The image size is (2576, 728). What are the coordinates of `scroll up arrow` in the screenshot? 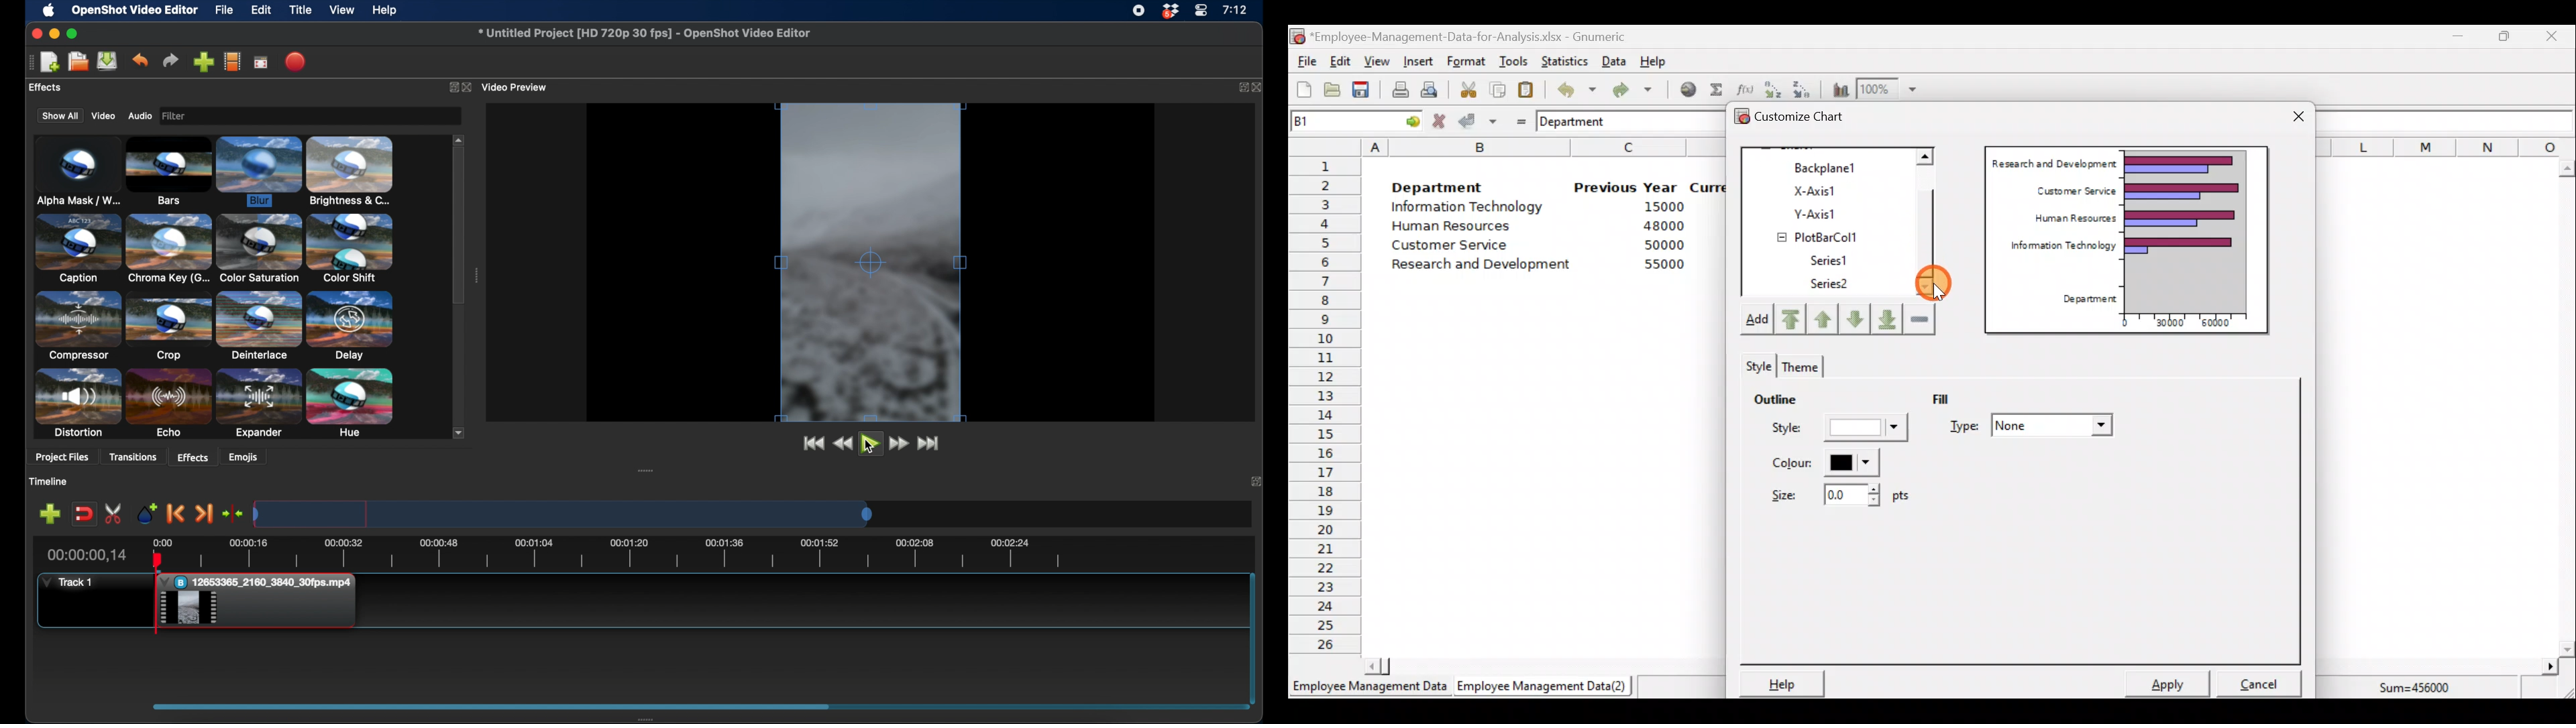 It's located at (460, 139).